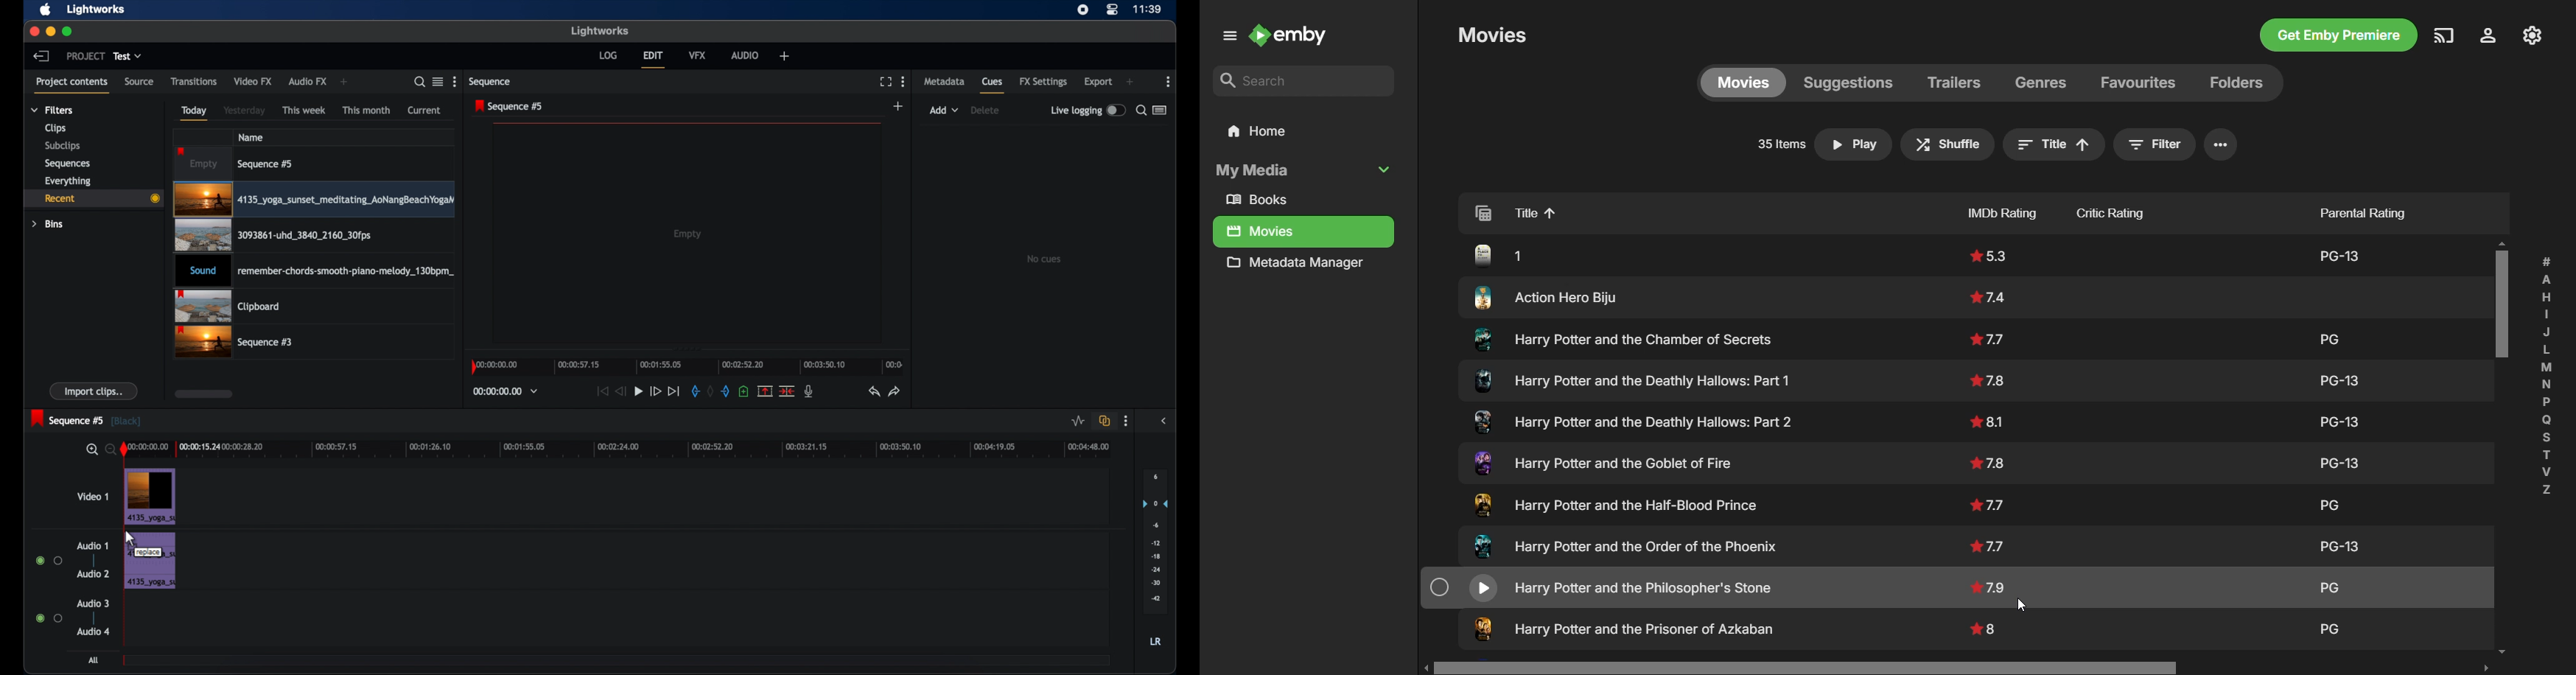 This screenshot has height=700, width=2576. I want to click on close, so click(34, 31).